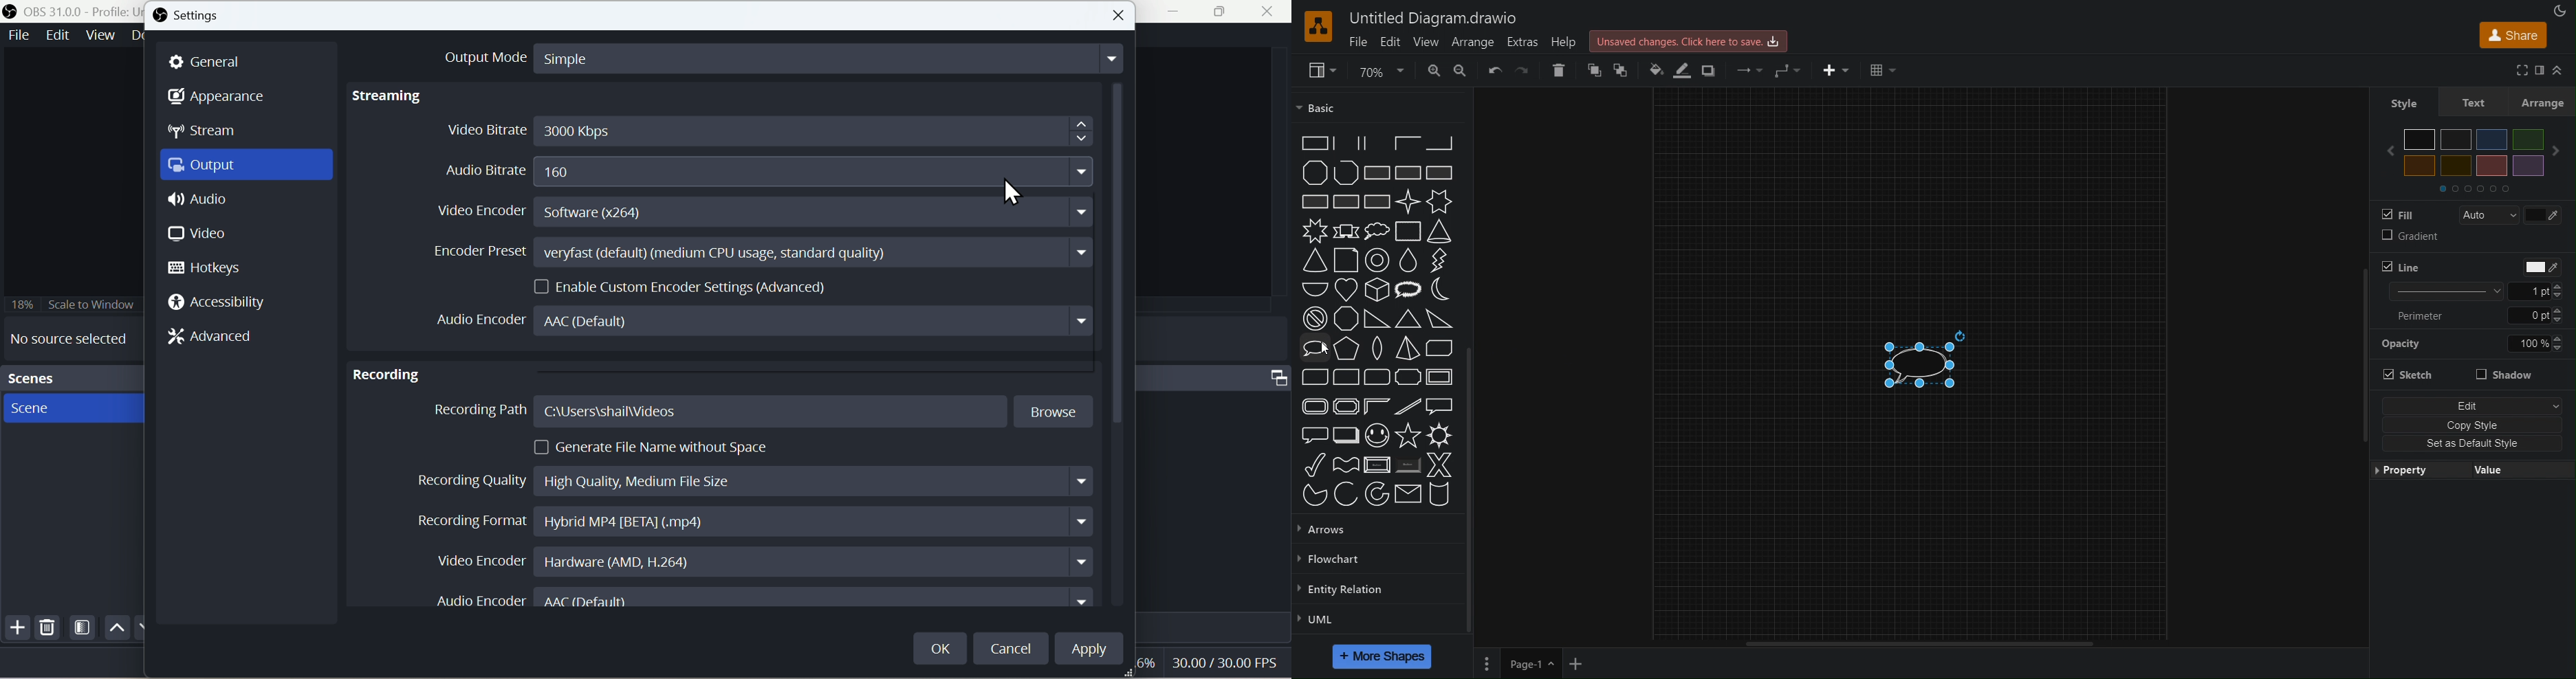 Image resolution: width=2576 pixels, height=700 pixels. I want to click on Output, so click(250, 168).